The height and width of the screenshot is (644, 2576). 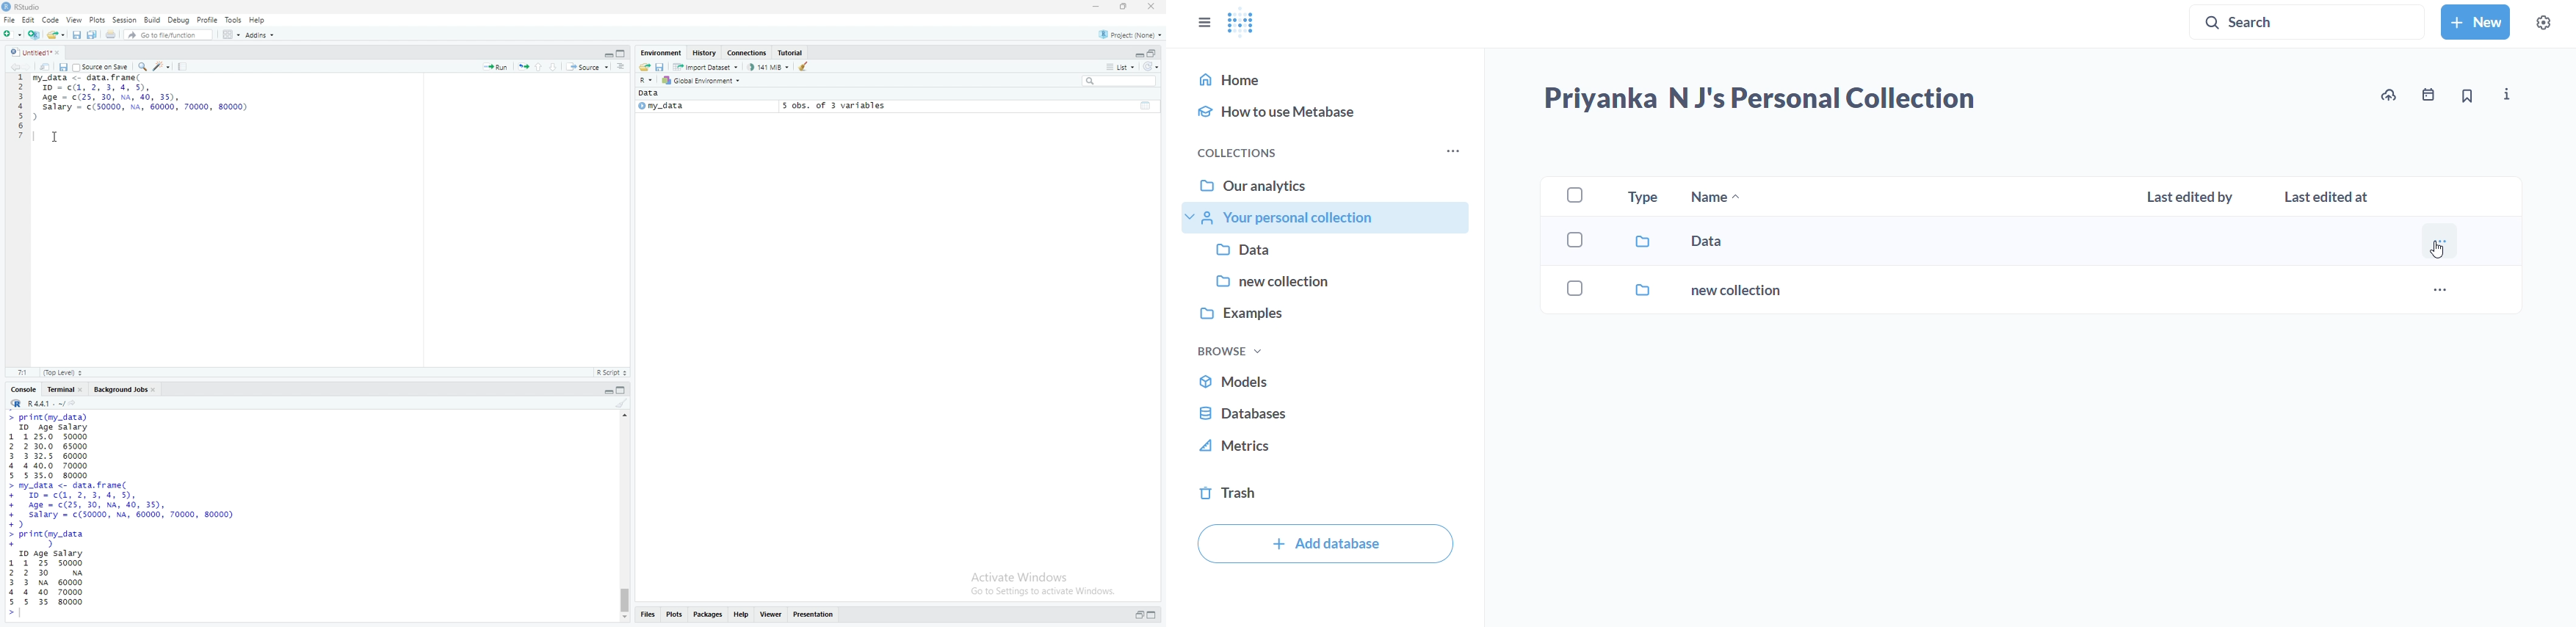 I want to click on refresh, so click(x=1152, y=67).